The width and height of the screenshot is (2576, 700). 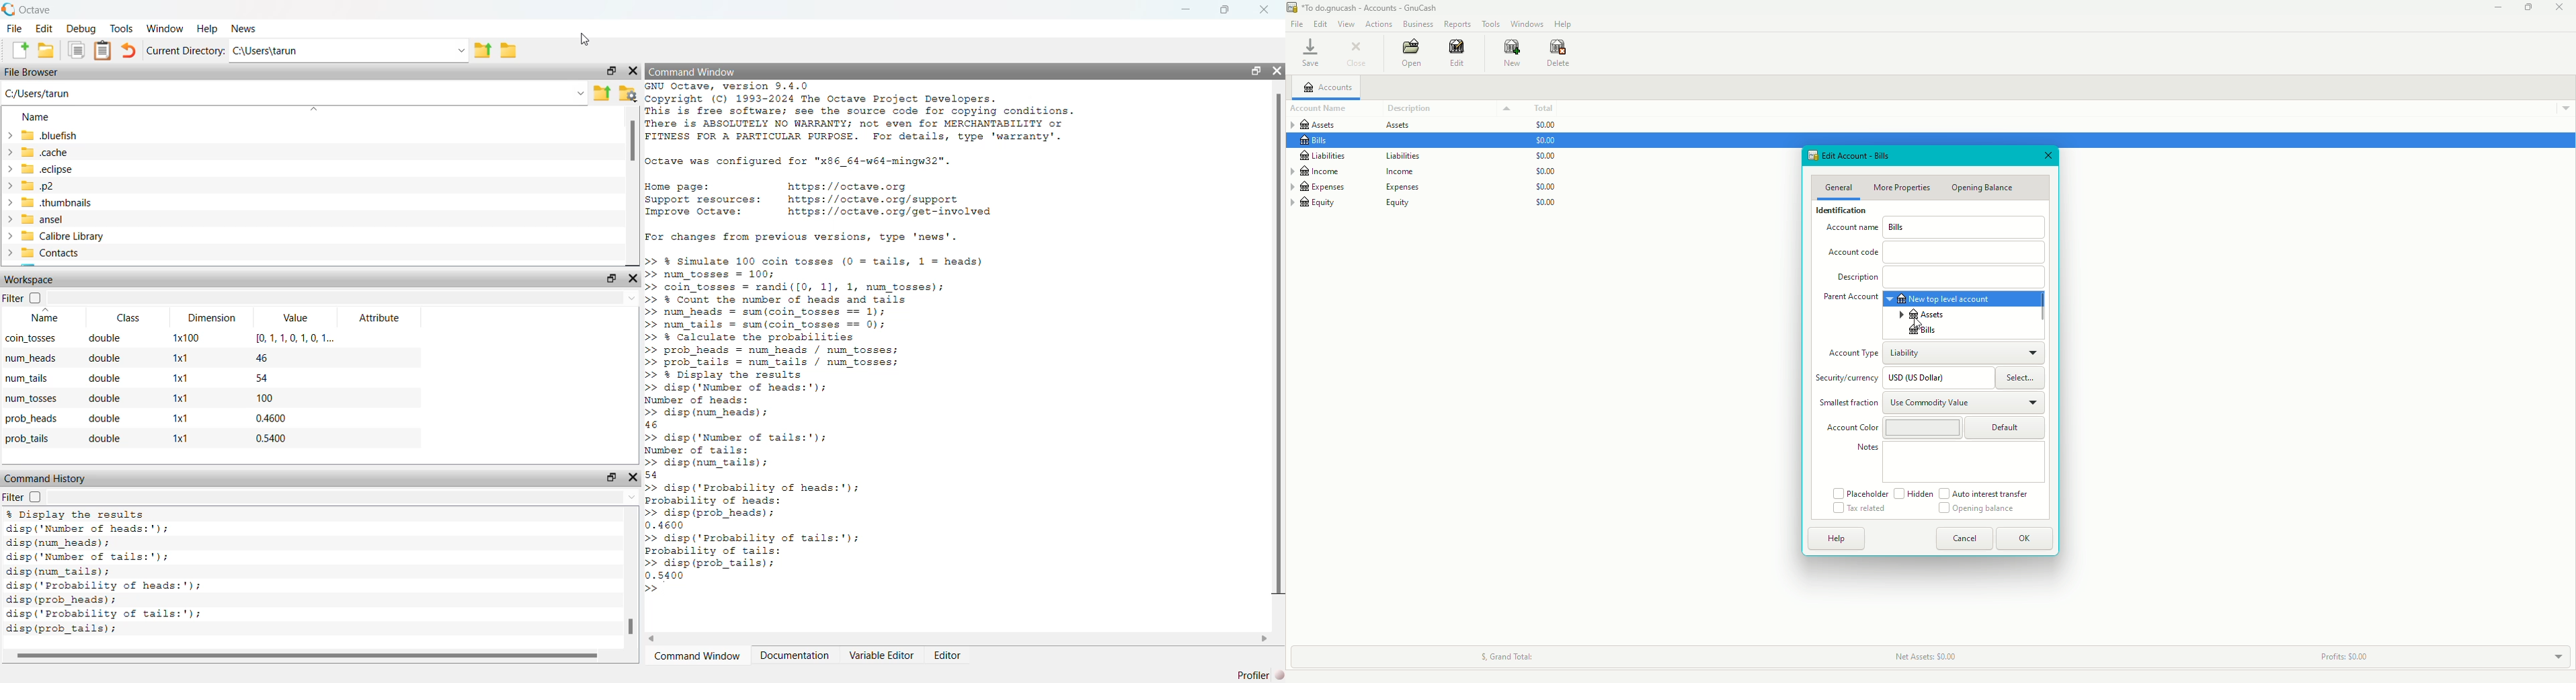 What do you see at coordinates (34, 219) in the screenshot?
I see `ansel` at bounding box center [34, 219].